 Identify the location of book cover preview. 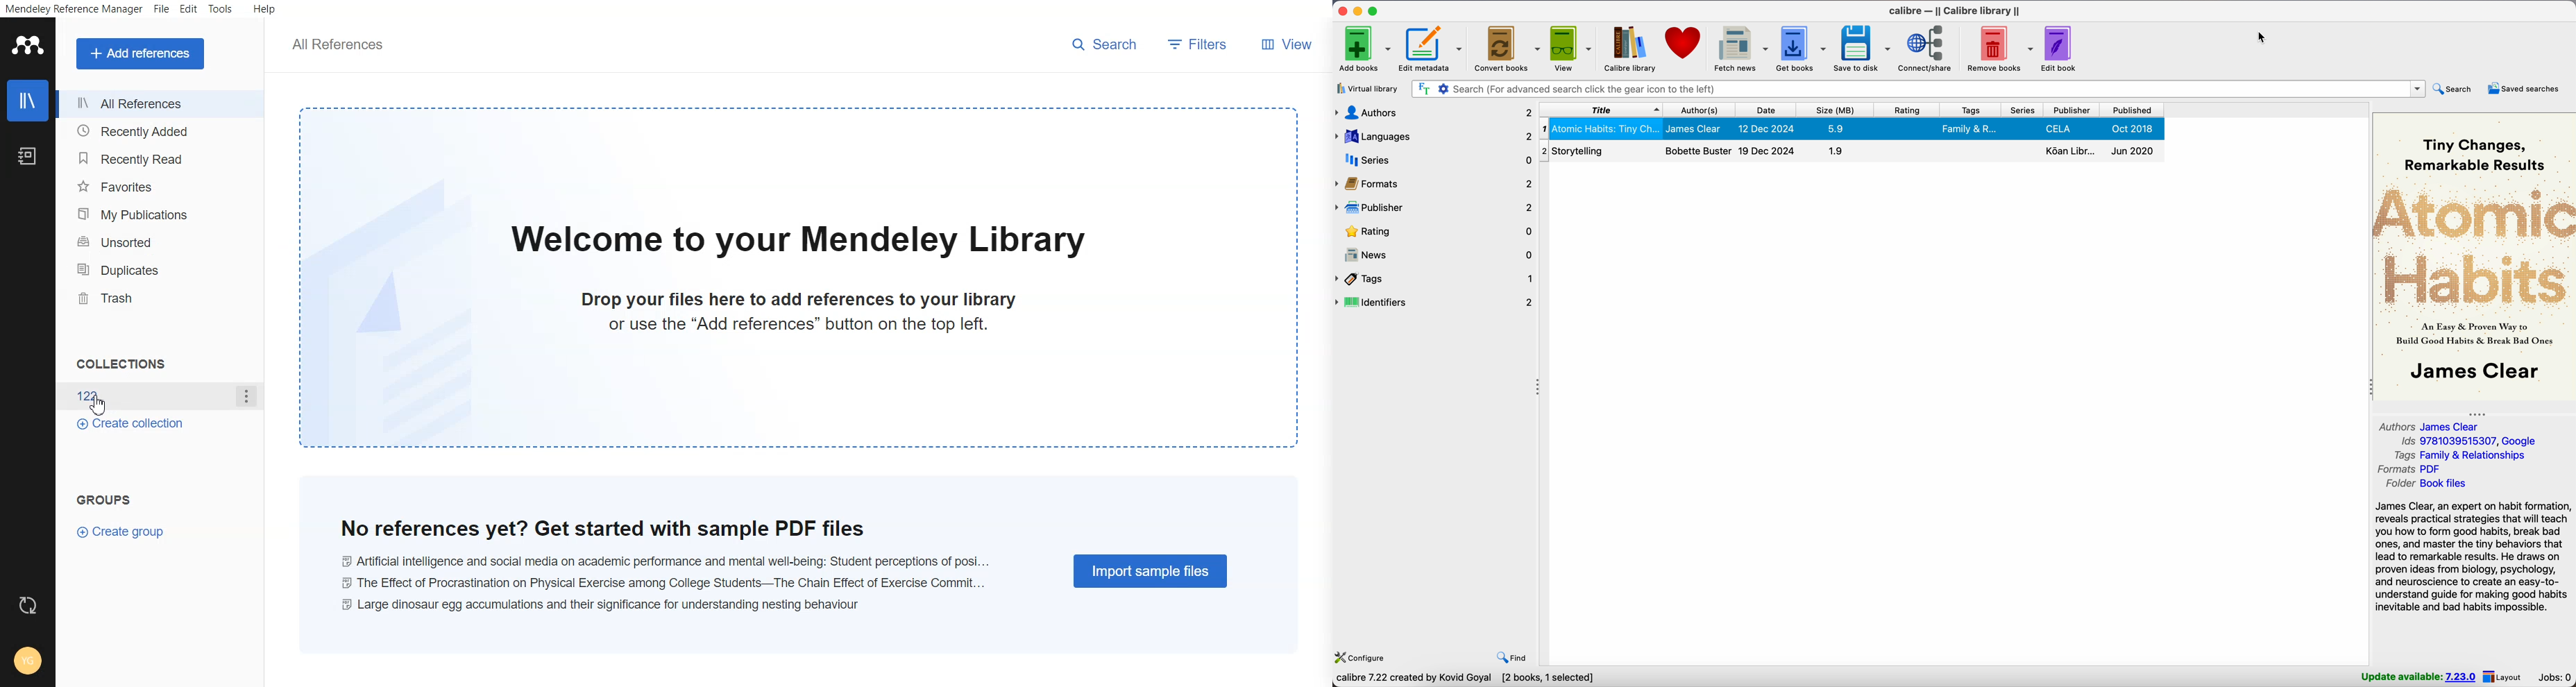
(2474, 256).